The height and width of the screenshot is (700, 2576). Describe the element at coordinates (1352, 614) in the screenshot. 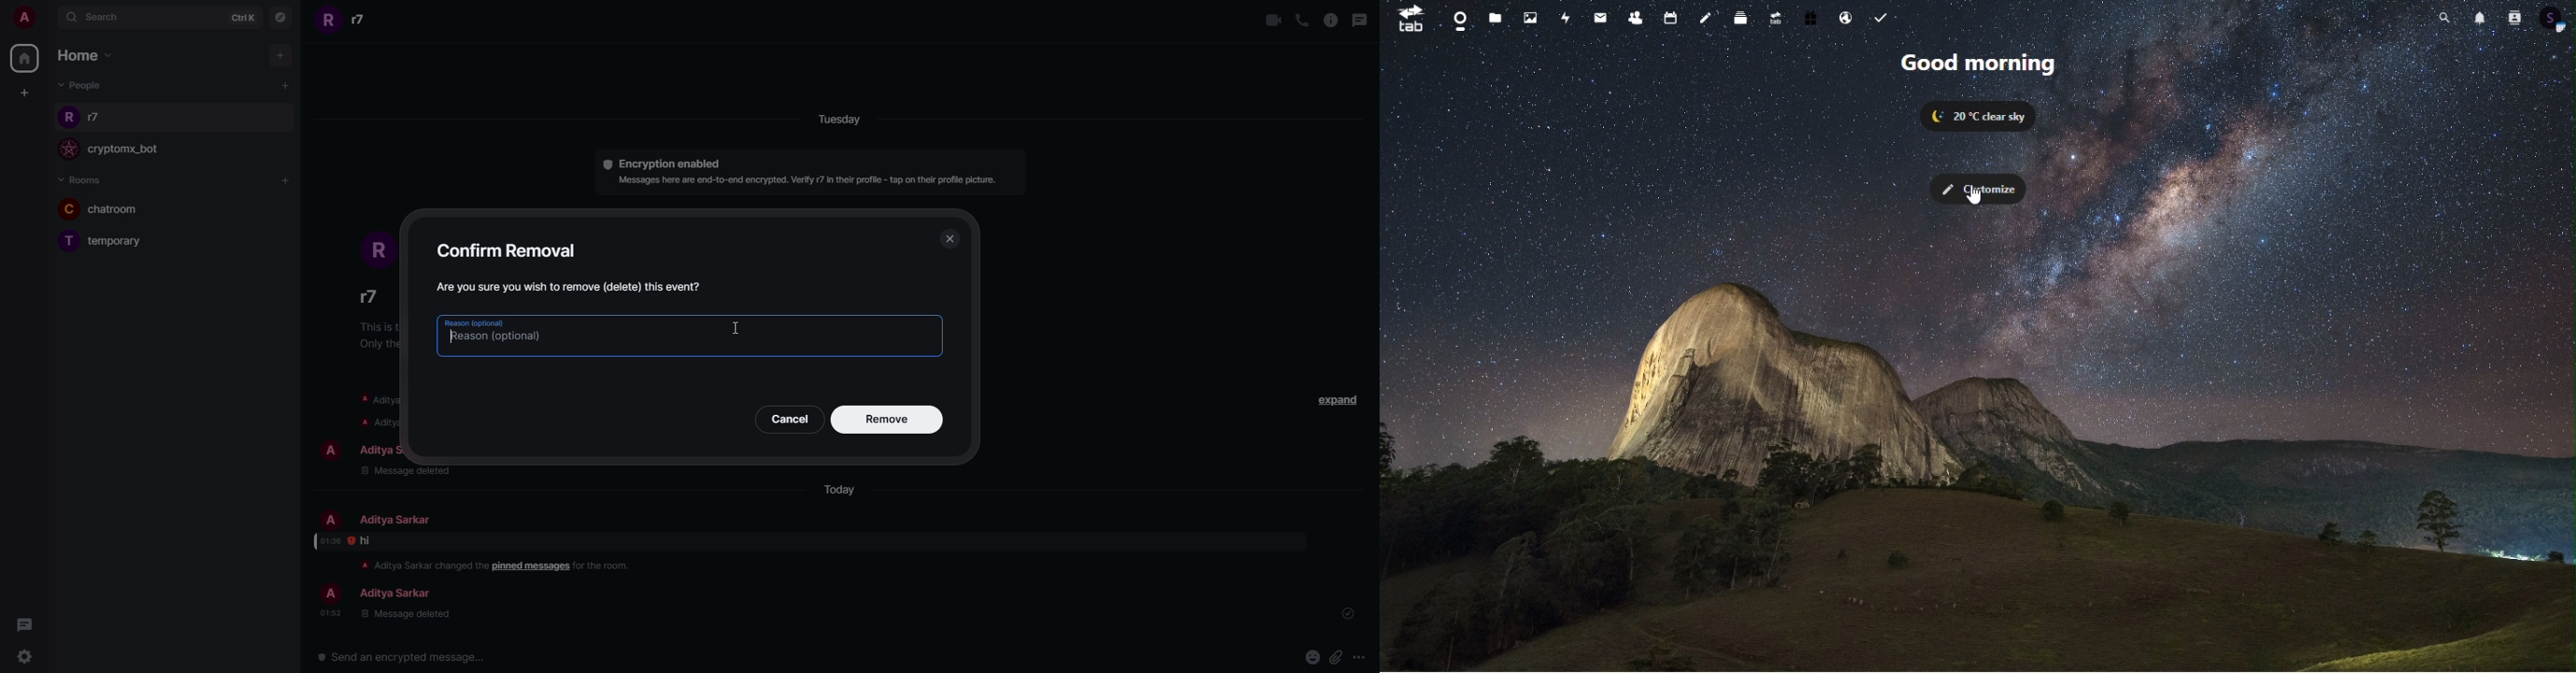

I see `sent` at that location.